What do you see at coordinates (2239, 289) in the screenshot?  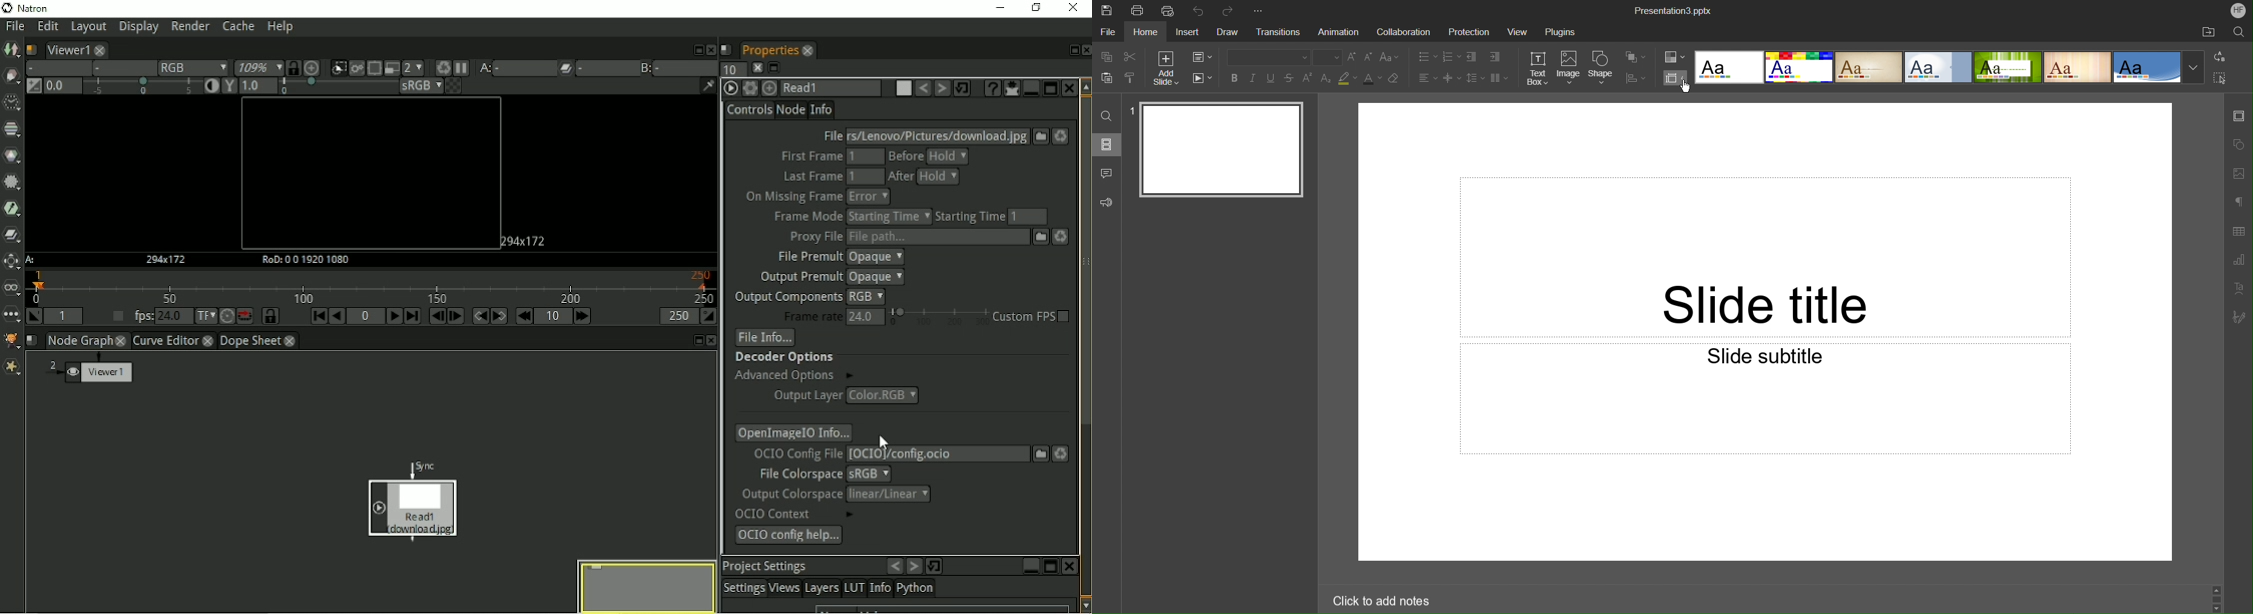 I see `Text Art` at bounding box center [2239, 289].